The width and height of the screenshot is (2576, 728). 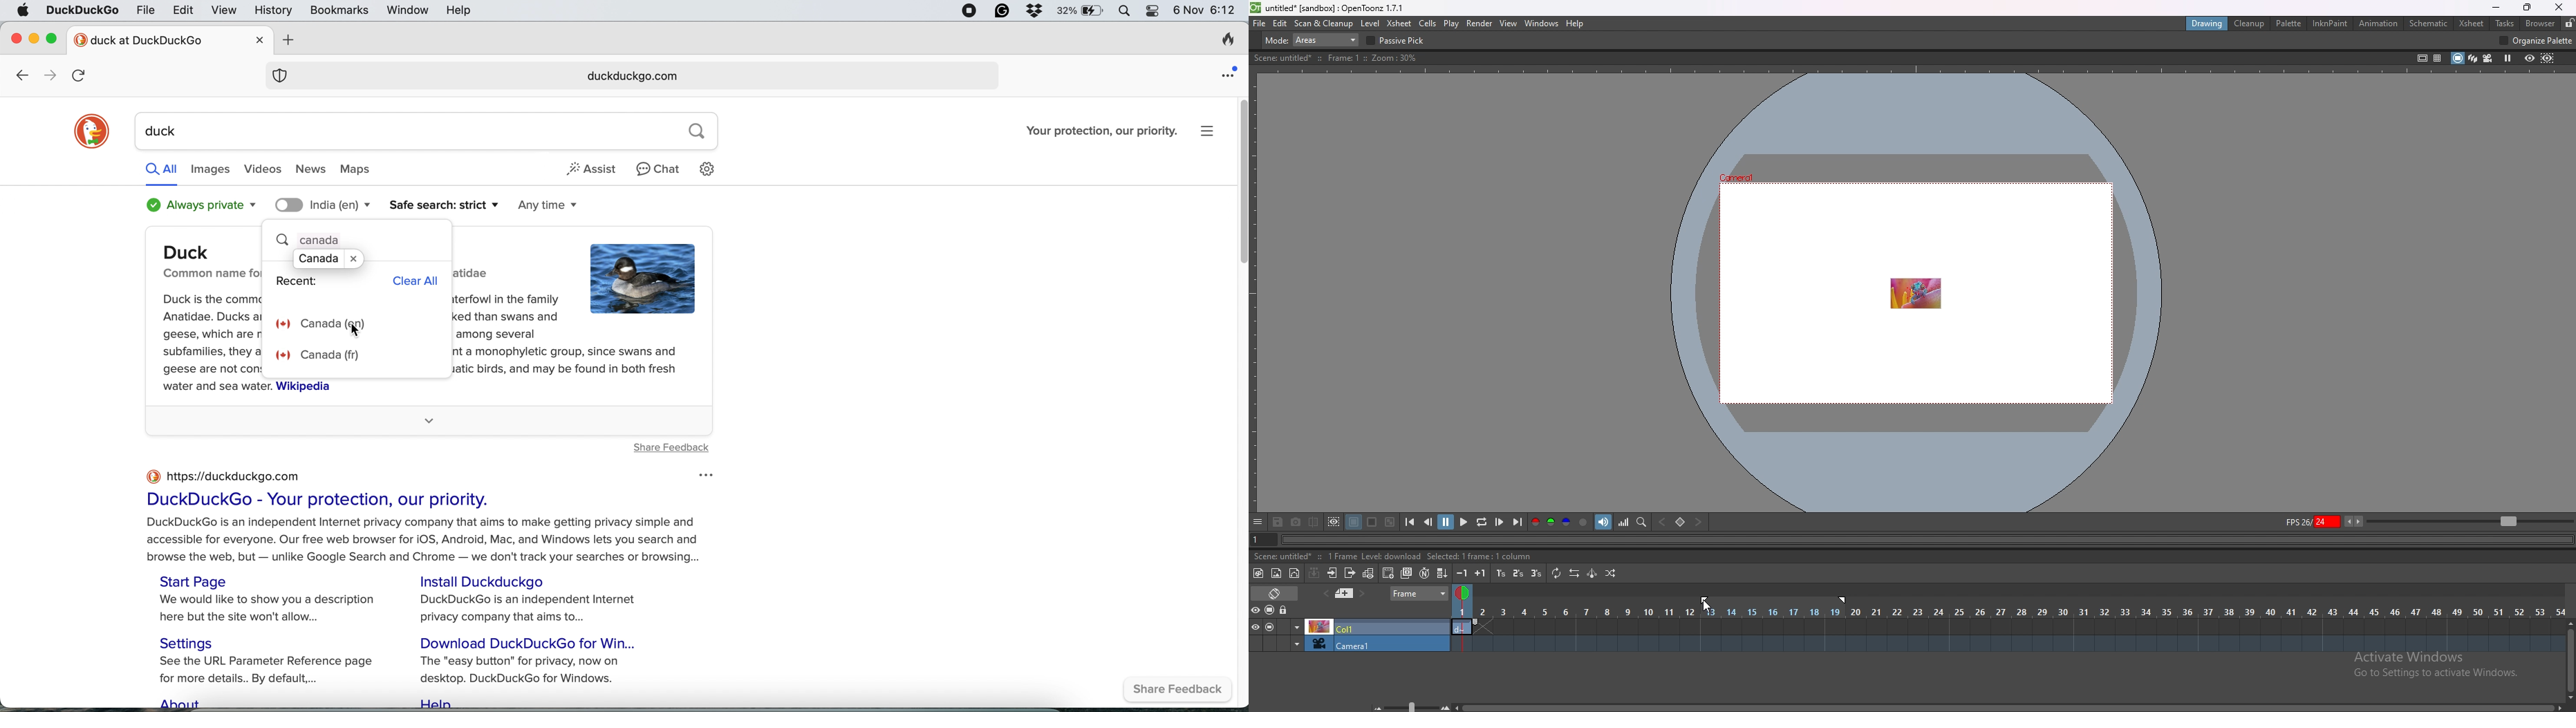 What do you see at coordinates (2504, 23) in the screenshot?
I see `tasks` at bounding box center [2504, 23].